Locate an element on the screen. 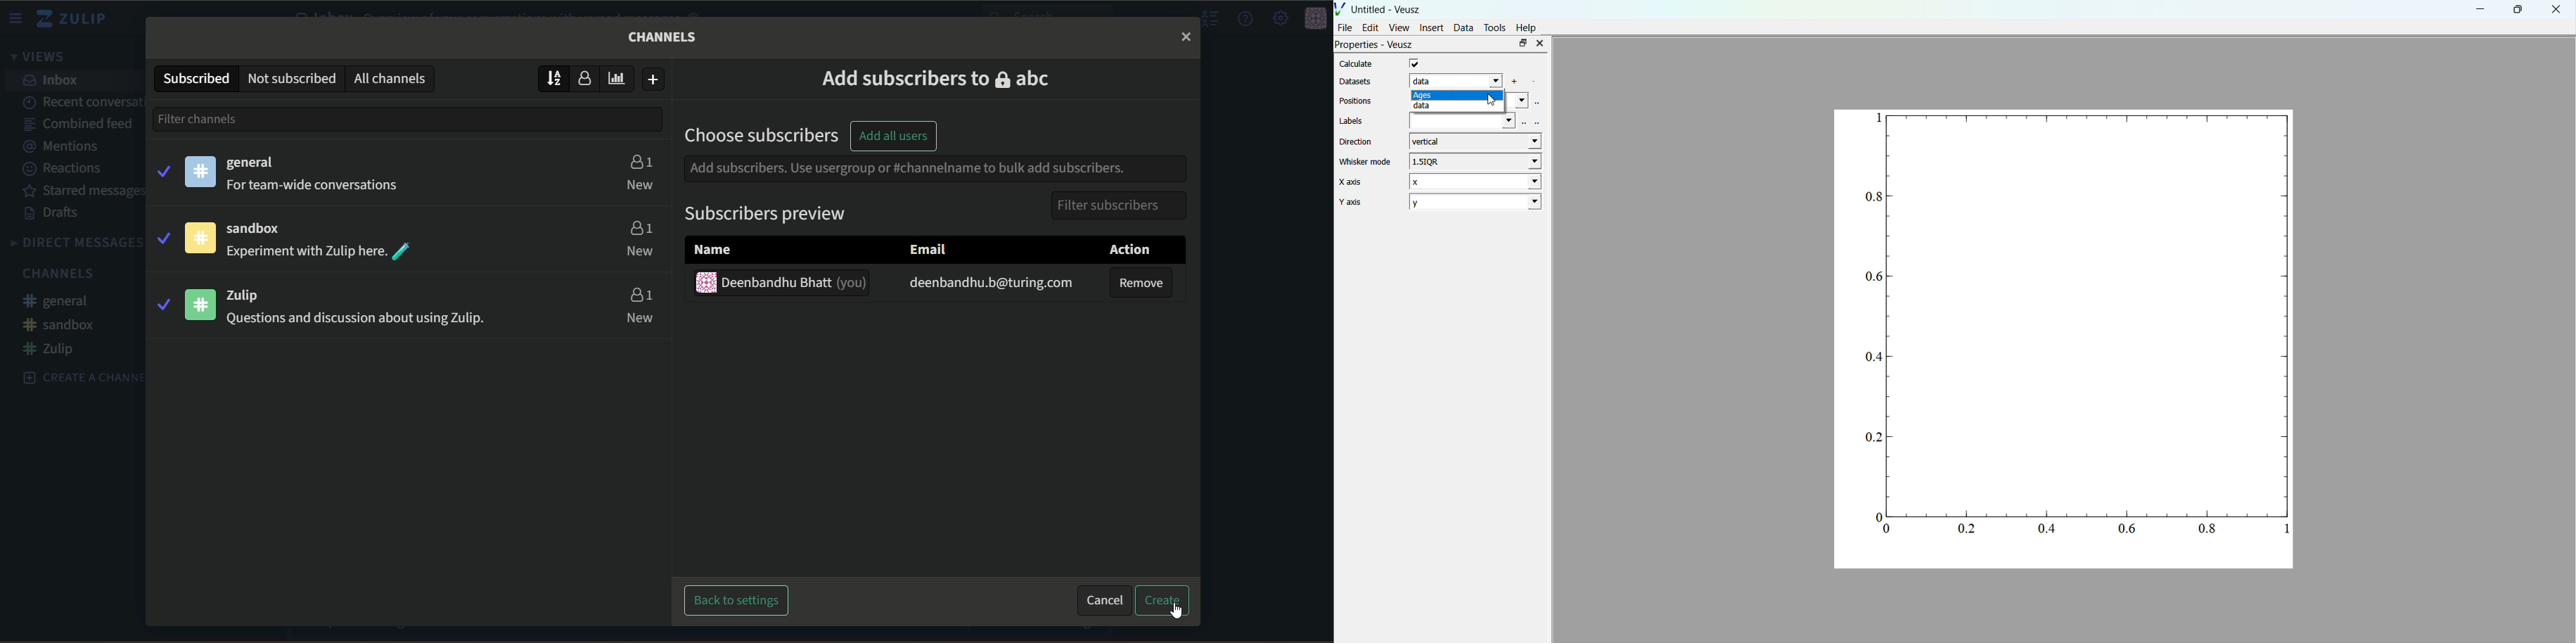  Add subscribers. Use usergroup or #channelname to bulk add subscribers. is located at coordinates (905, 167).